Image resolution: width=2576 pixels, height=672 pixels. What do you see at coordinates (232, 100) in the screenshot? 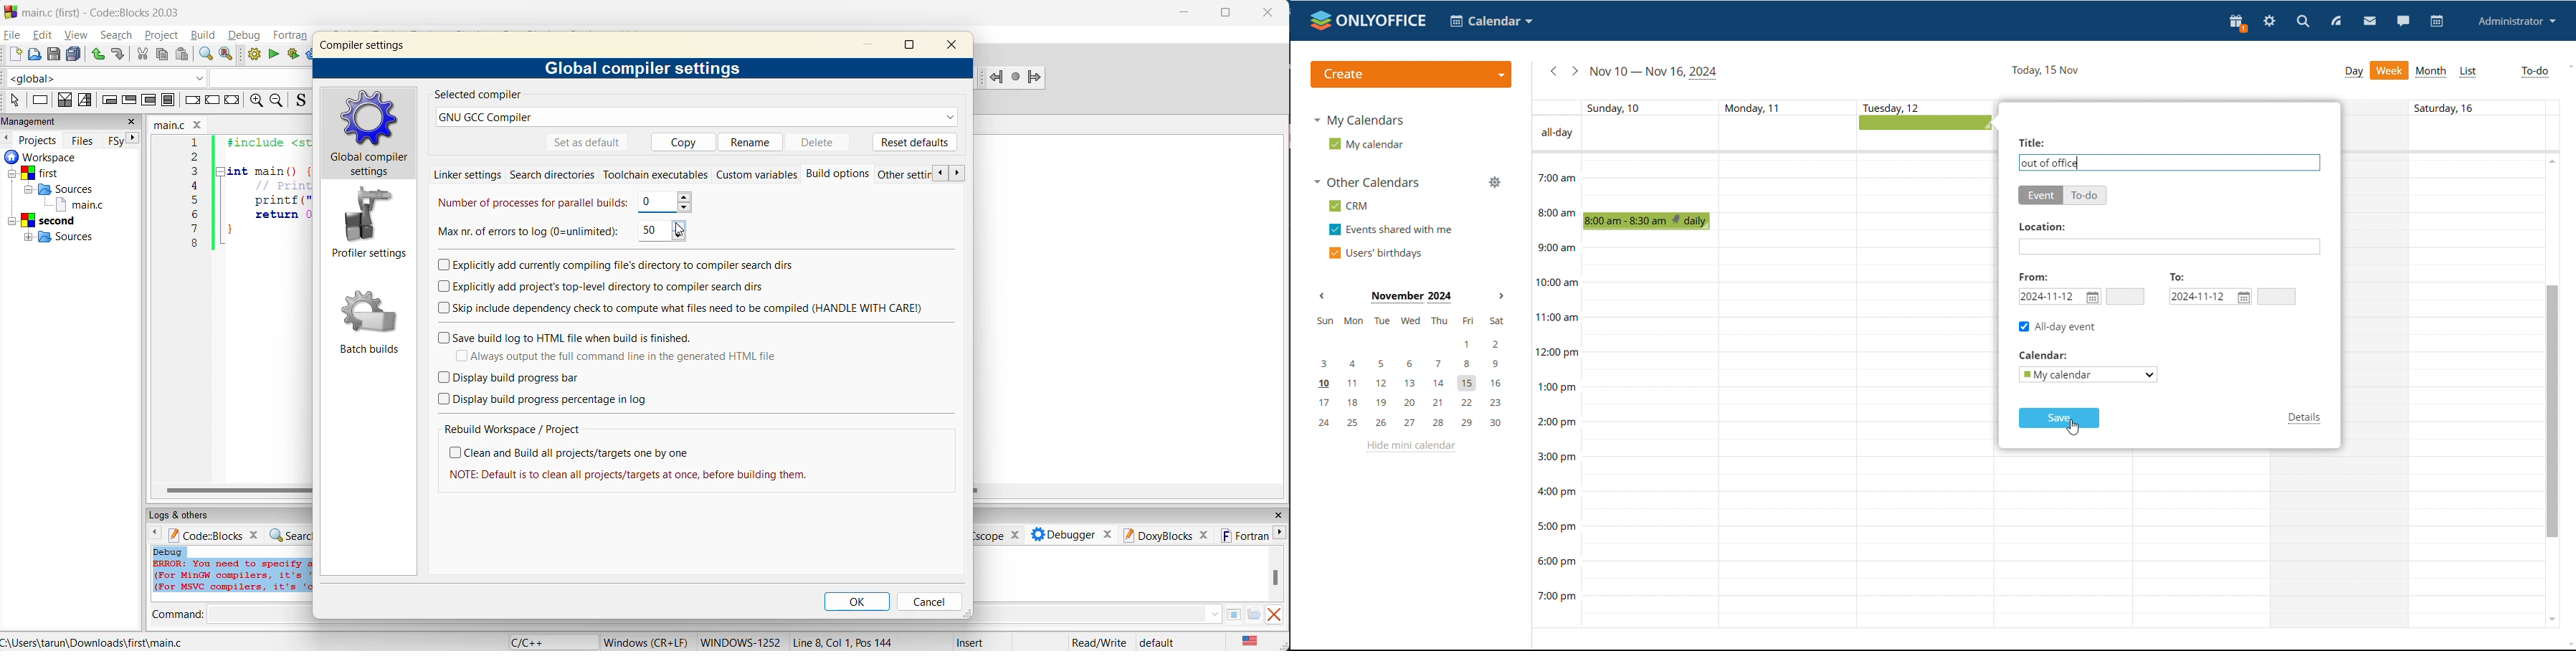
I see `return instruction` at bounding box center [232, 100].